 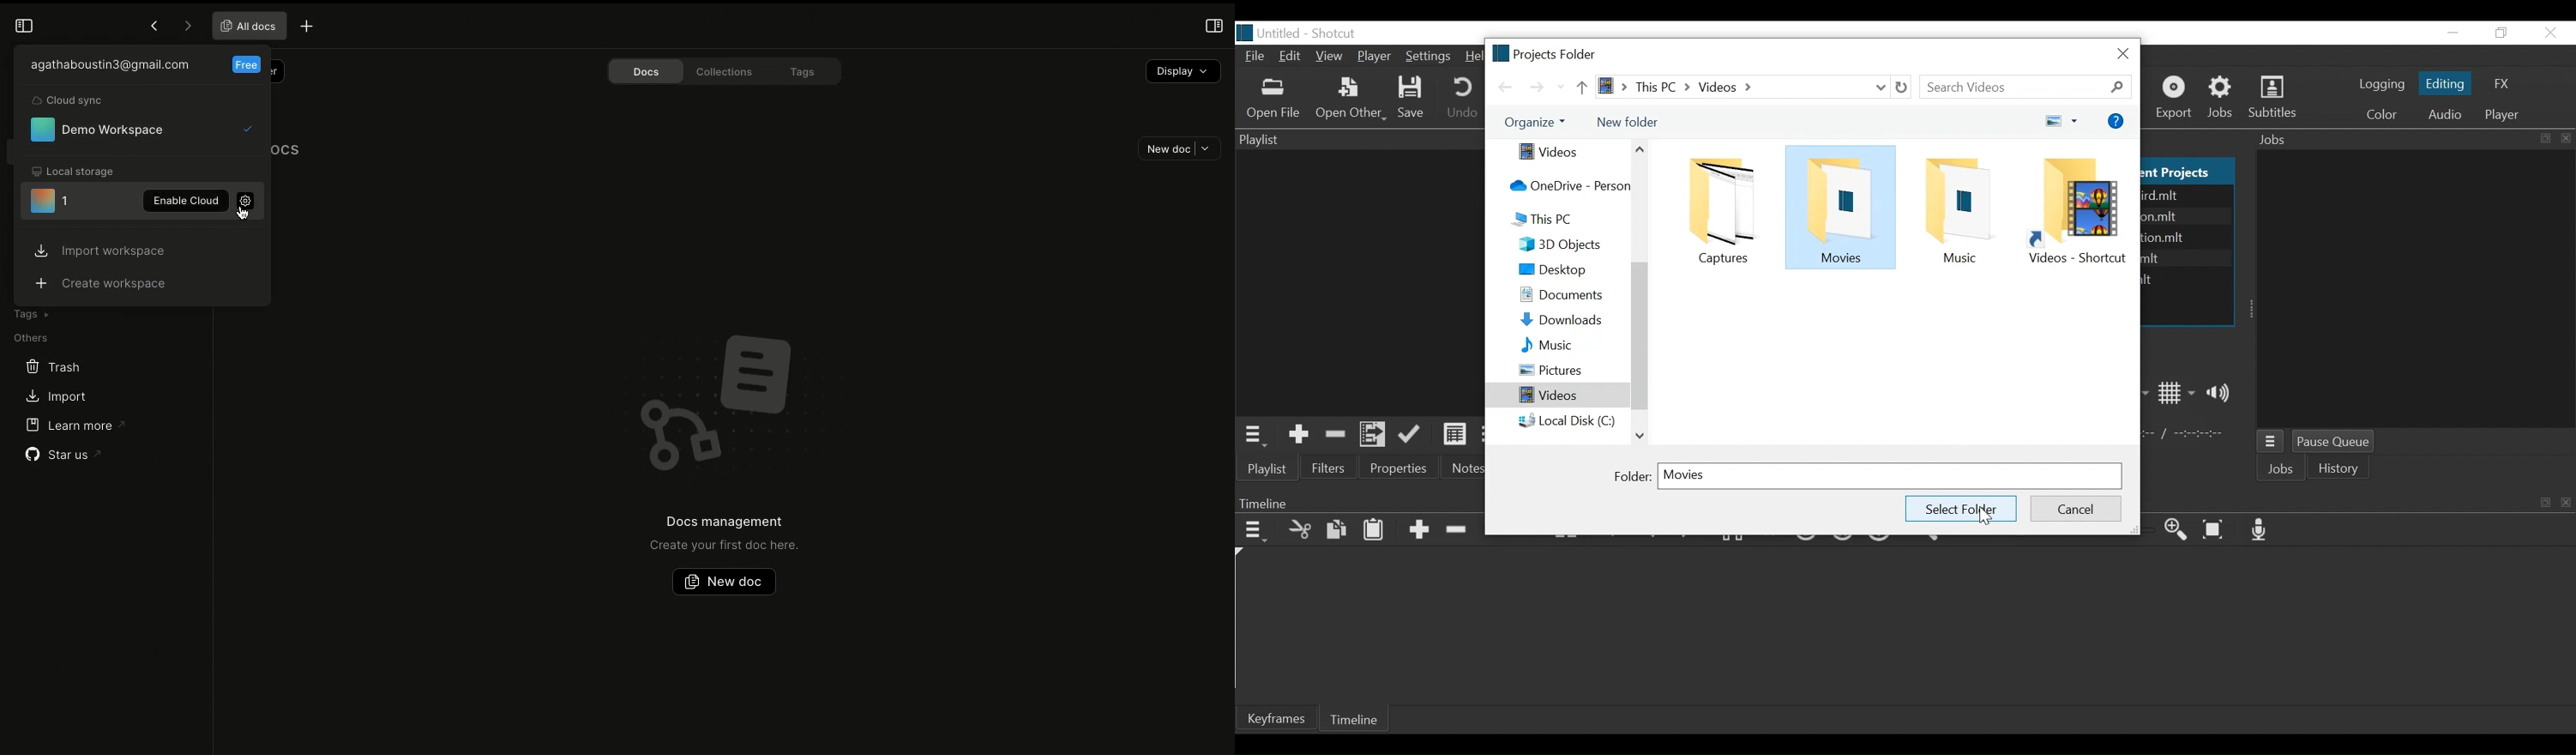 I want to click on Cloud sync, so click(x=66, y=100).